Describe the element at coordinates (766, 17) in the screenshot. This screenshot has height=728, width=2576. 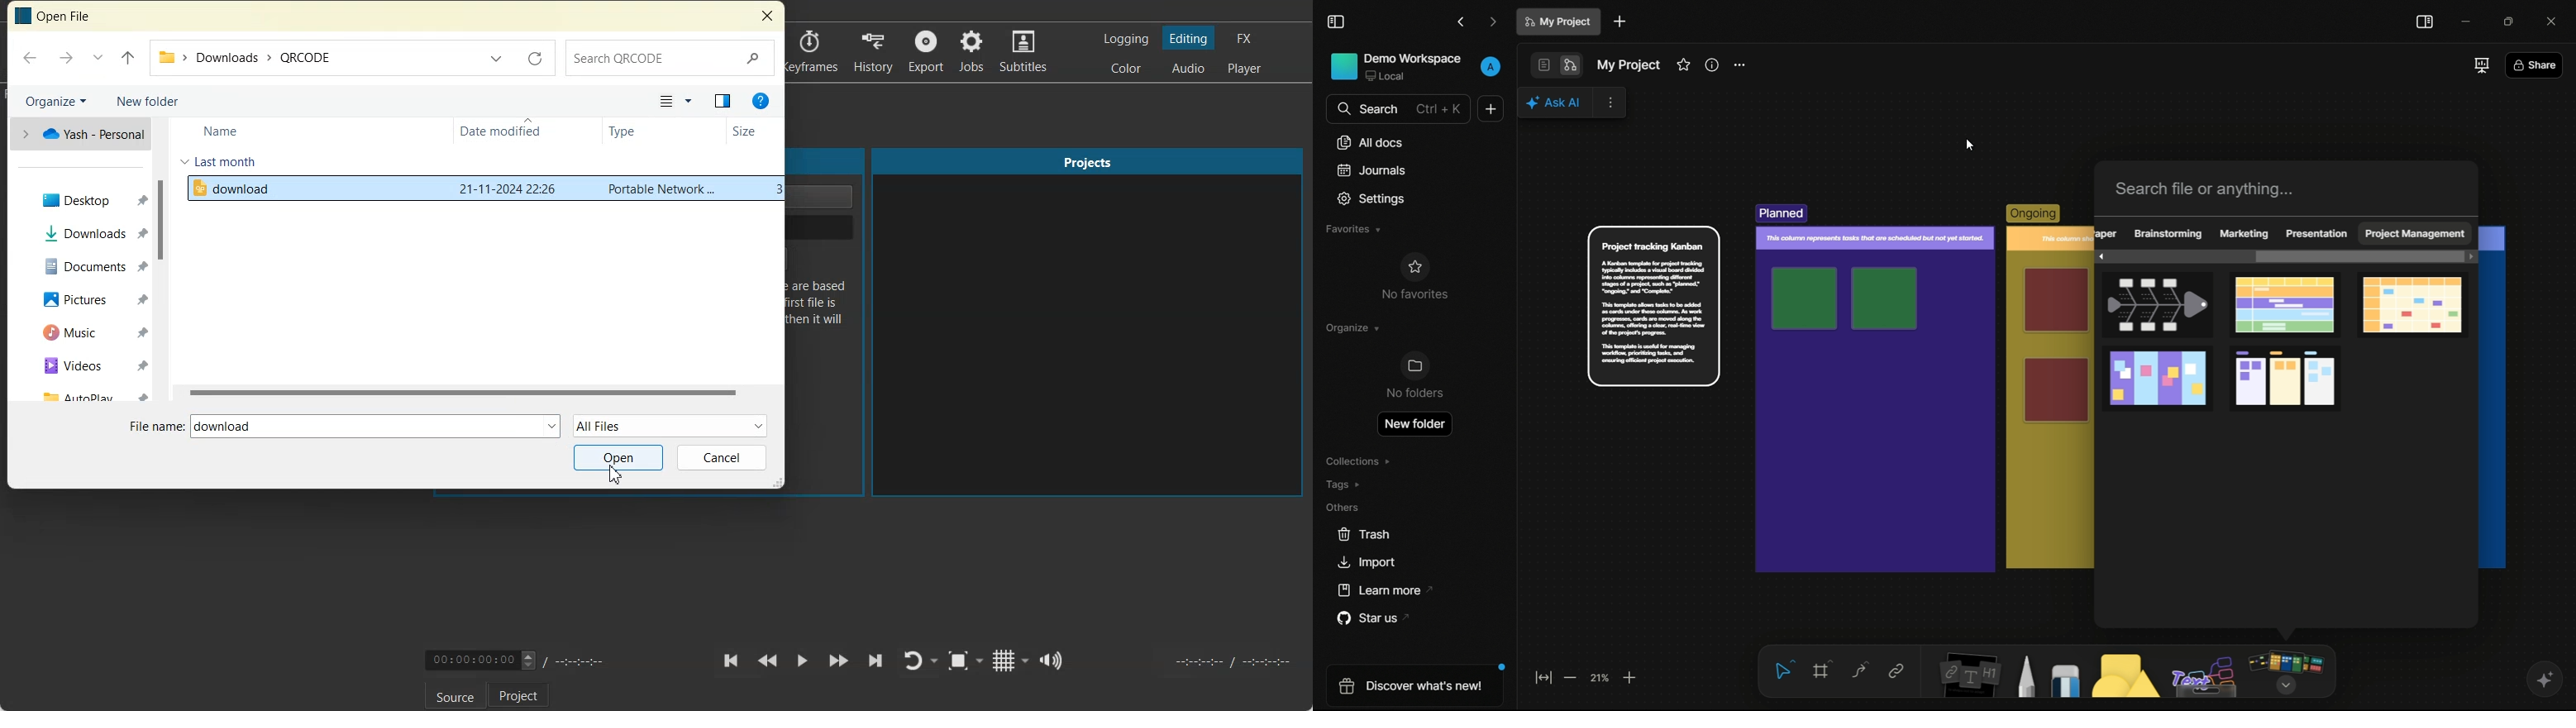
I see `Close` at that location.